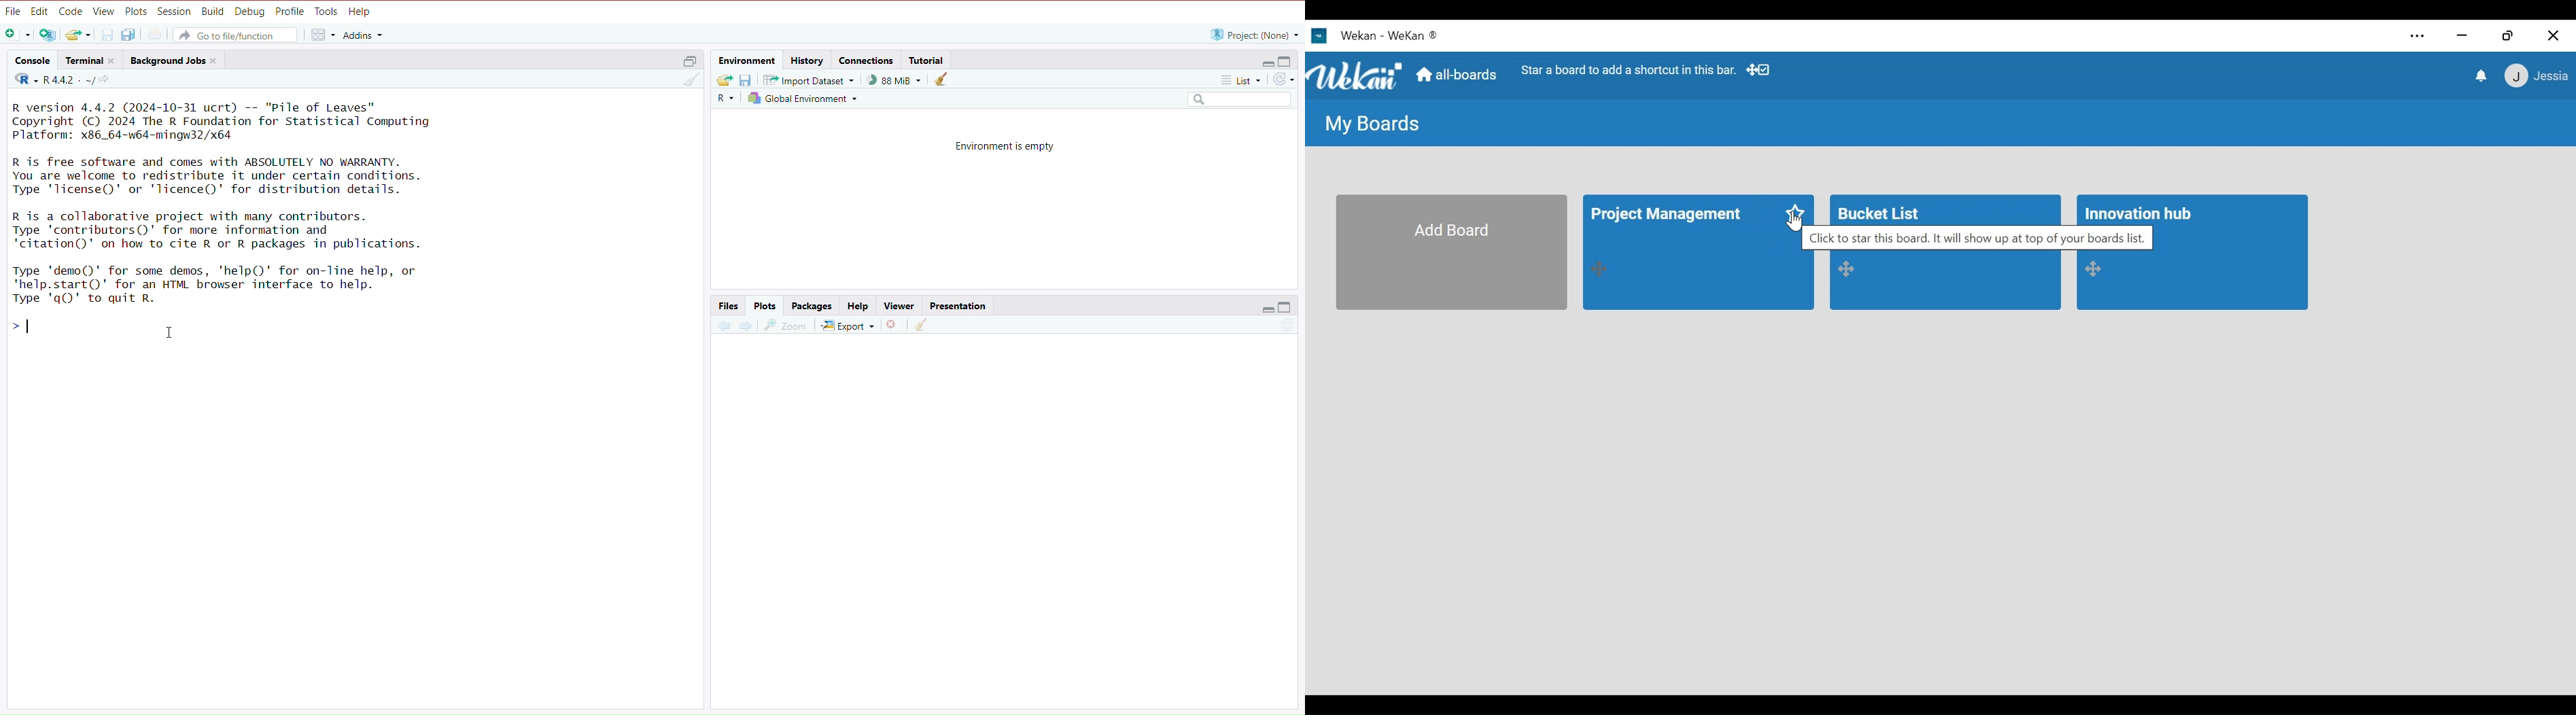  What do you see at coordinates (236, 35) in the screenshot?
I see `Go to file/function` at bounding box center [236, 35].